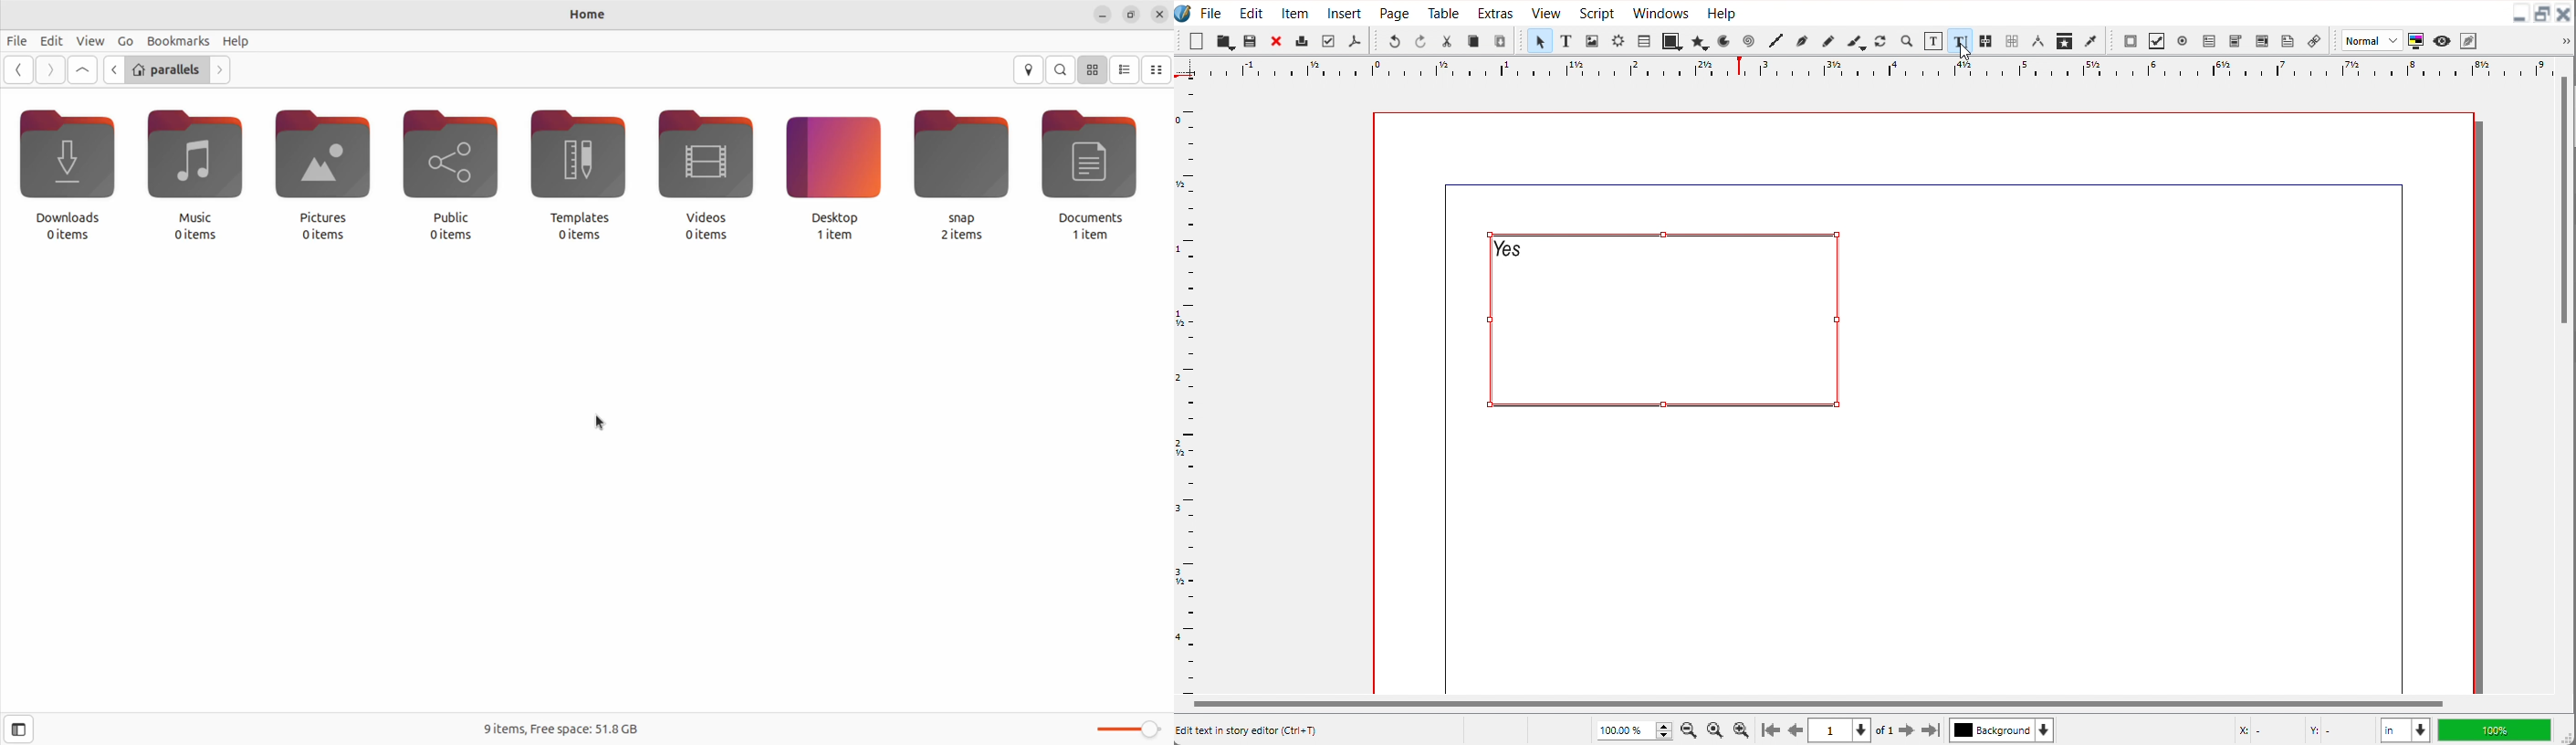  I want to click on Toggle color, so click(2417, 41).